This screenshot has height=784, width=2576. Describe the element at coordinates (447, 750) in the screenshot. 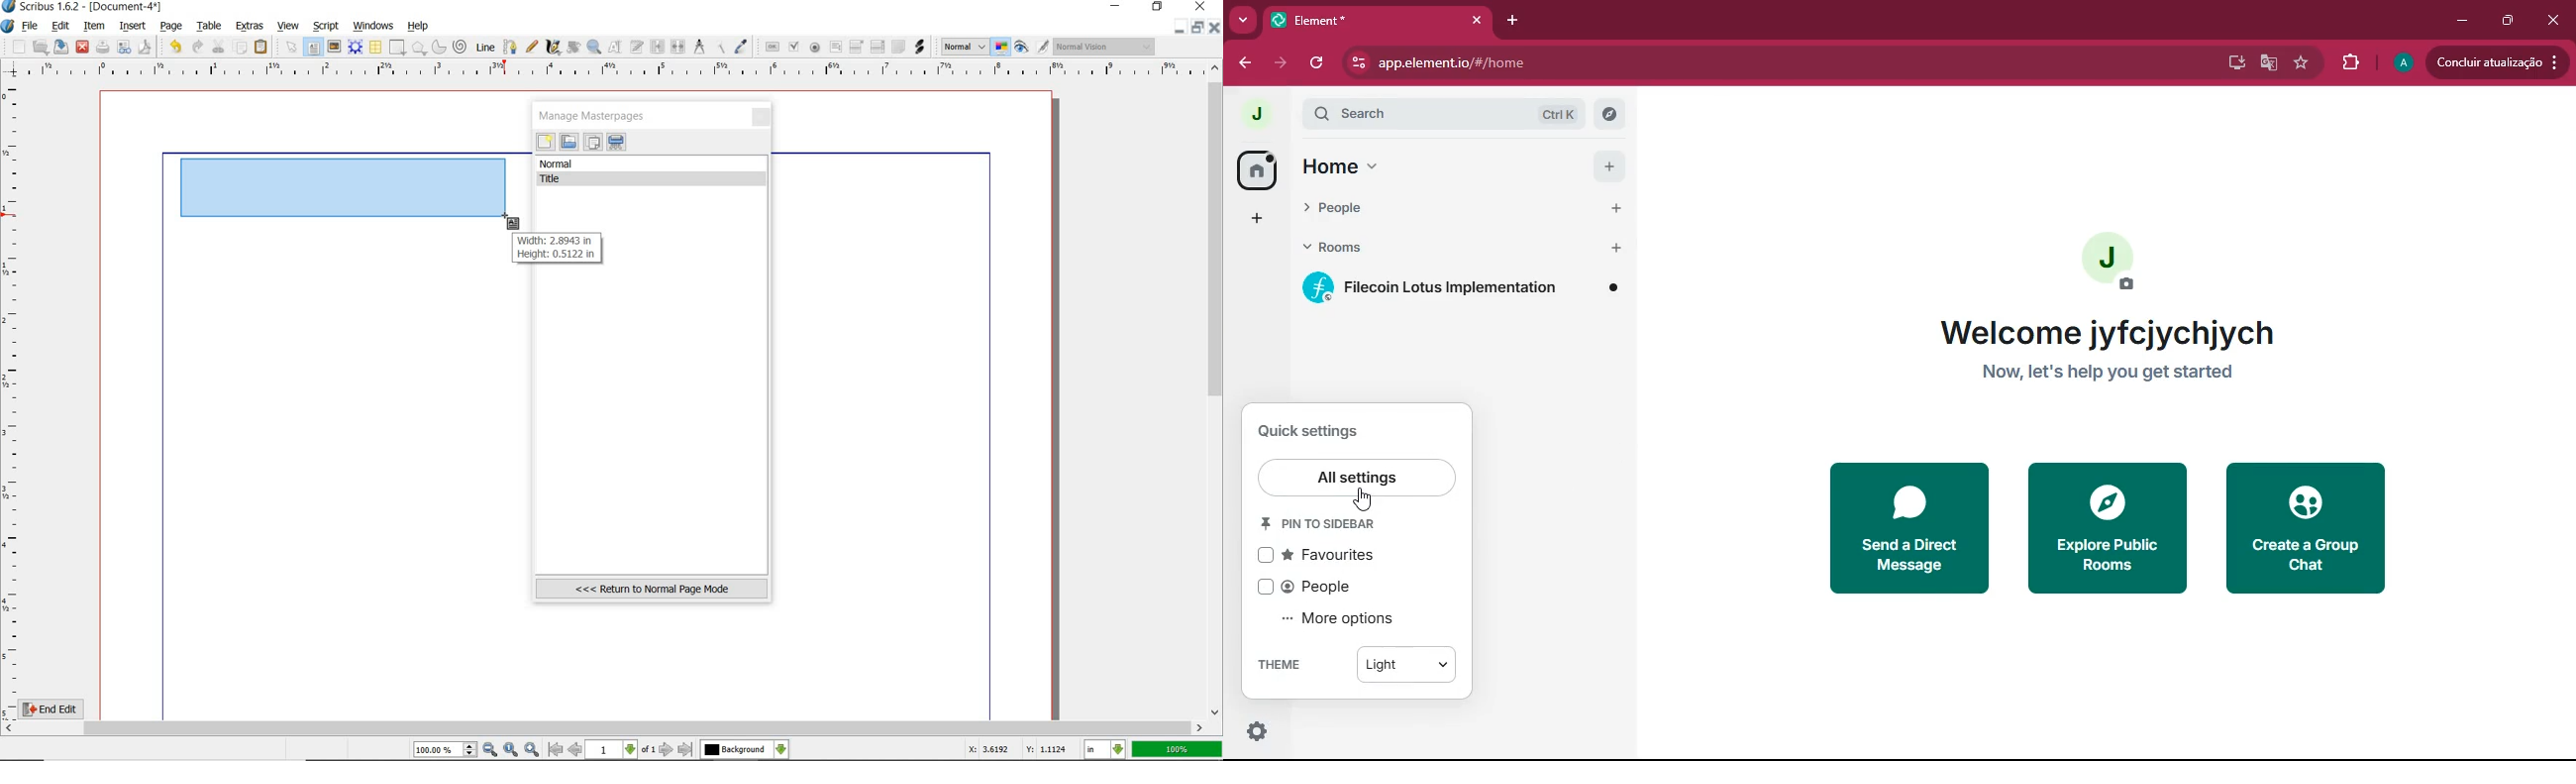

I see `100.00%` at that location.